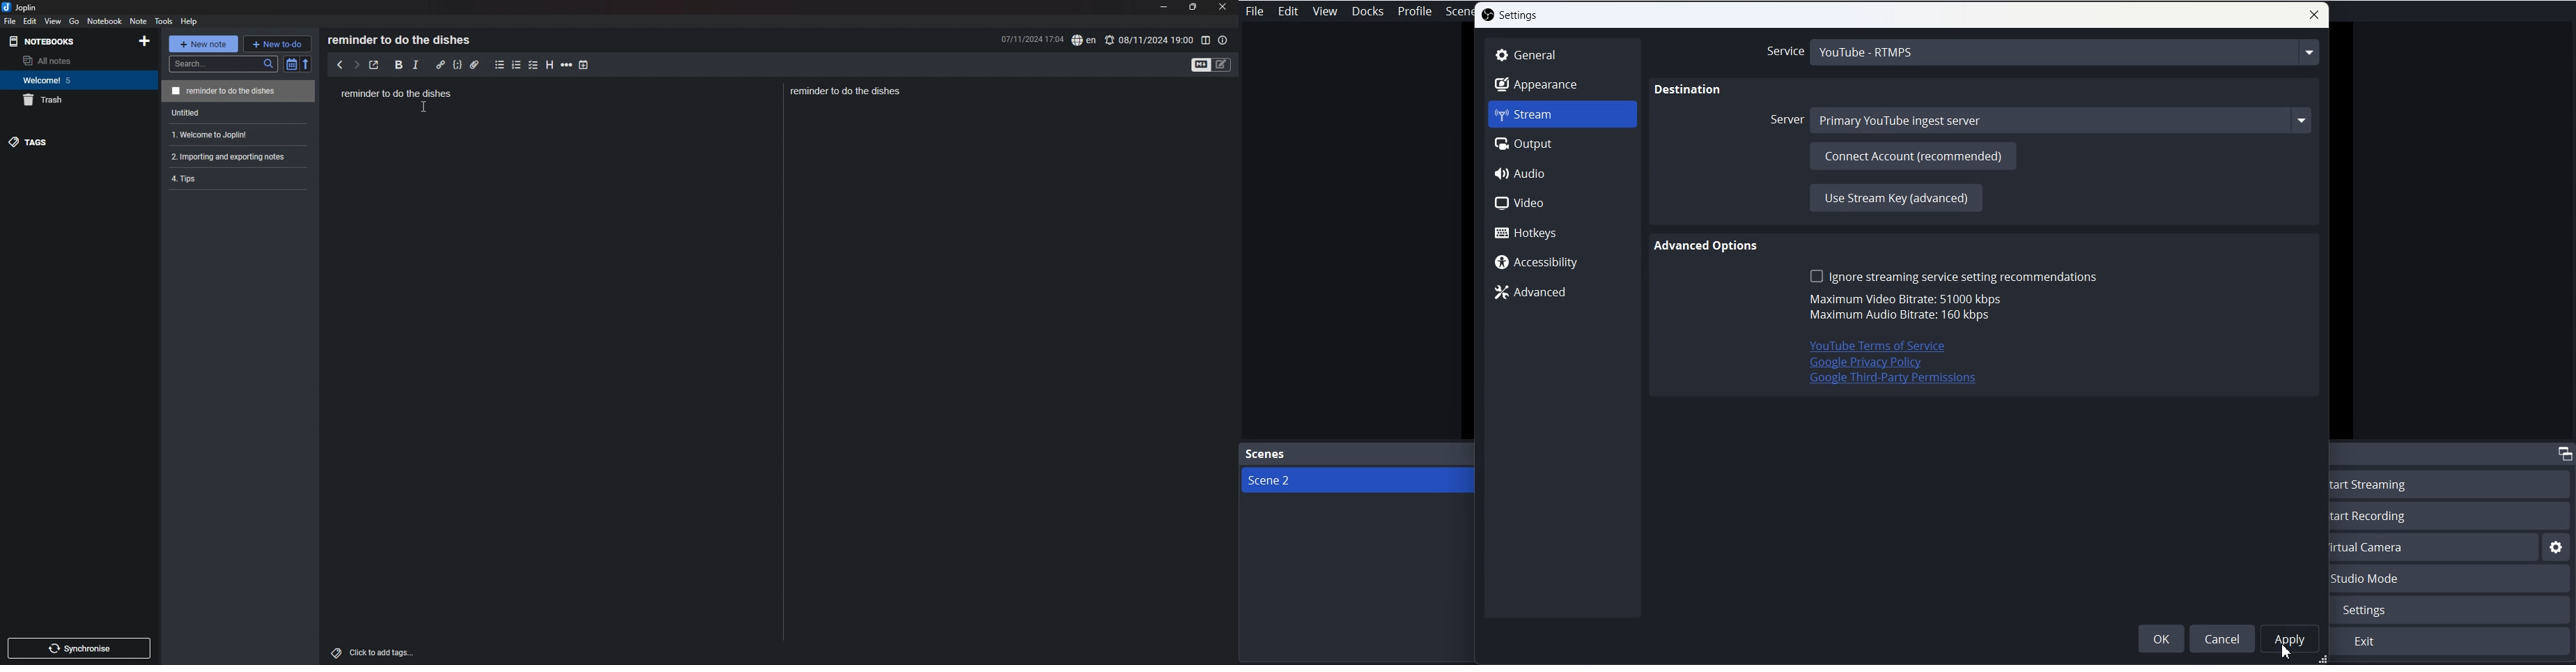 Image resolution: width=2576 pixels, height=672 pixels. Describe the element at coordinates (74, 79) in the screenshot. I see `notebook` at that location.